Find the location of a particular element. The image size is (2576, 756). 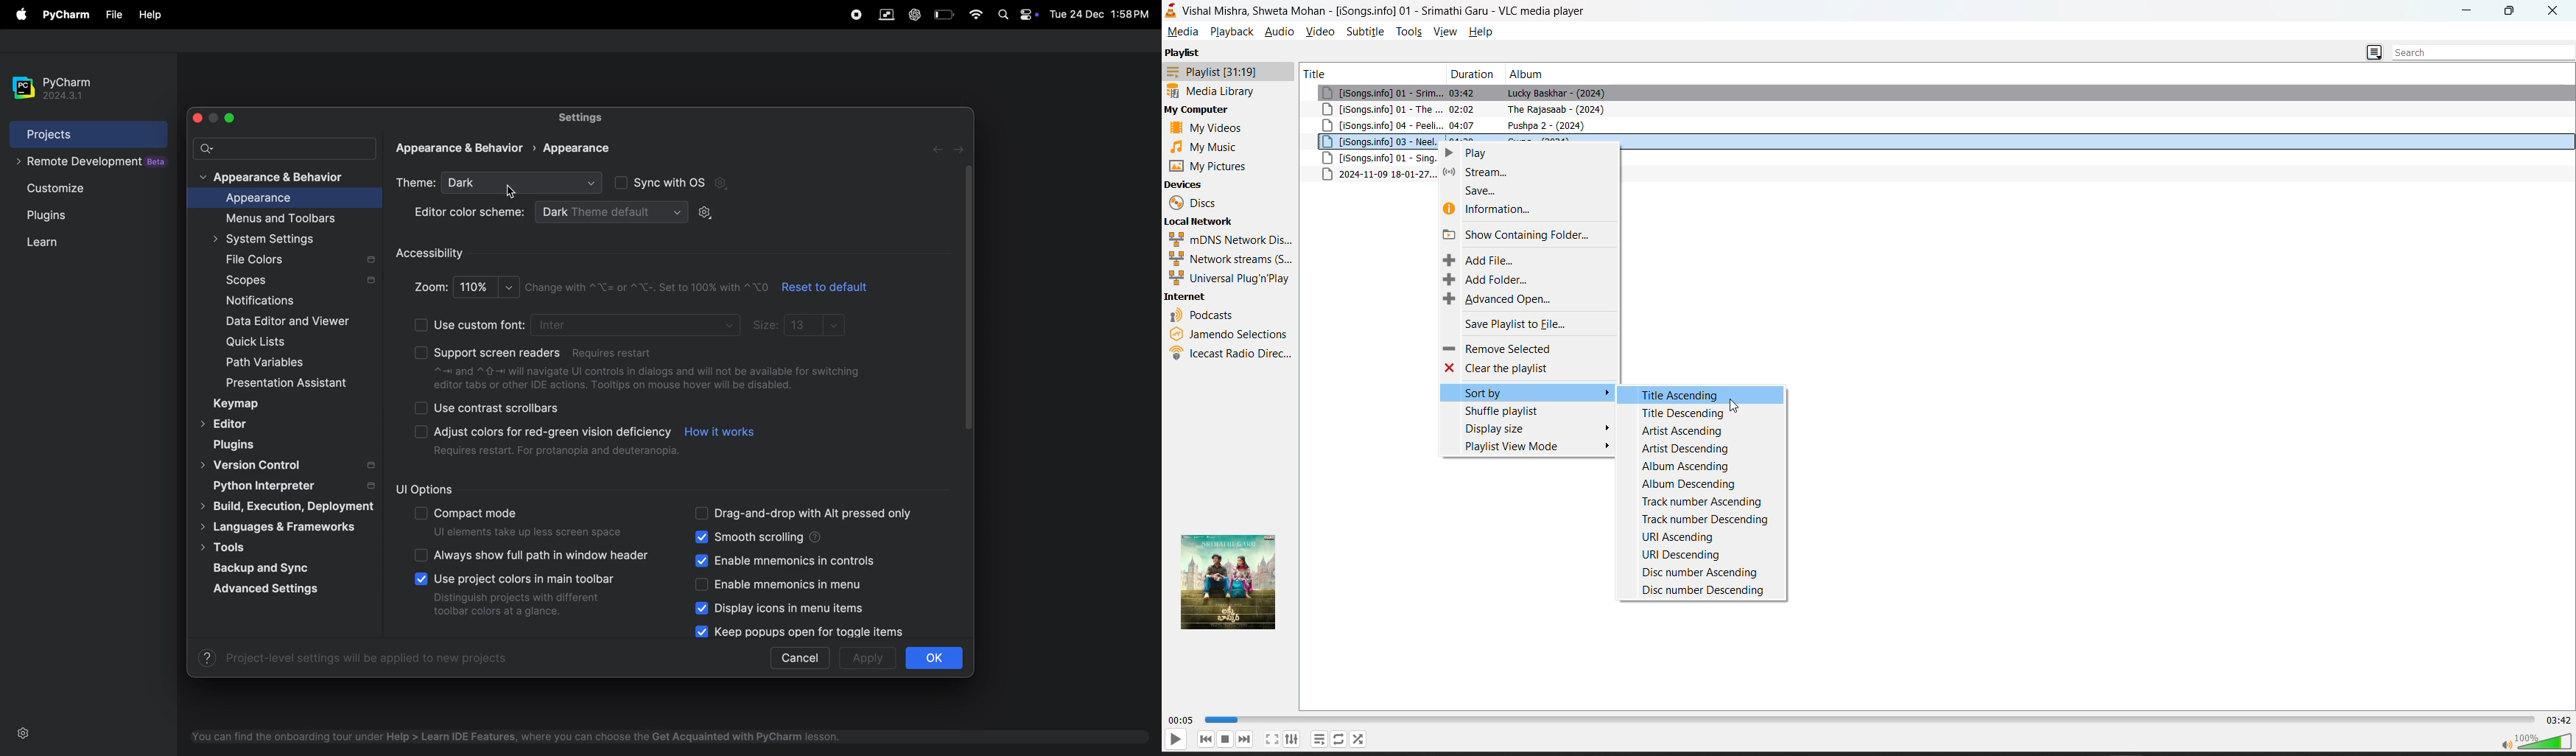

song is located at coordinates (1373, 141).